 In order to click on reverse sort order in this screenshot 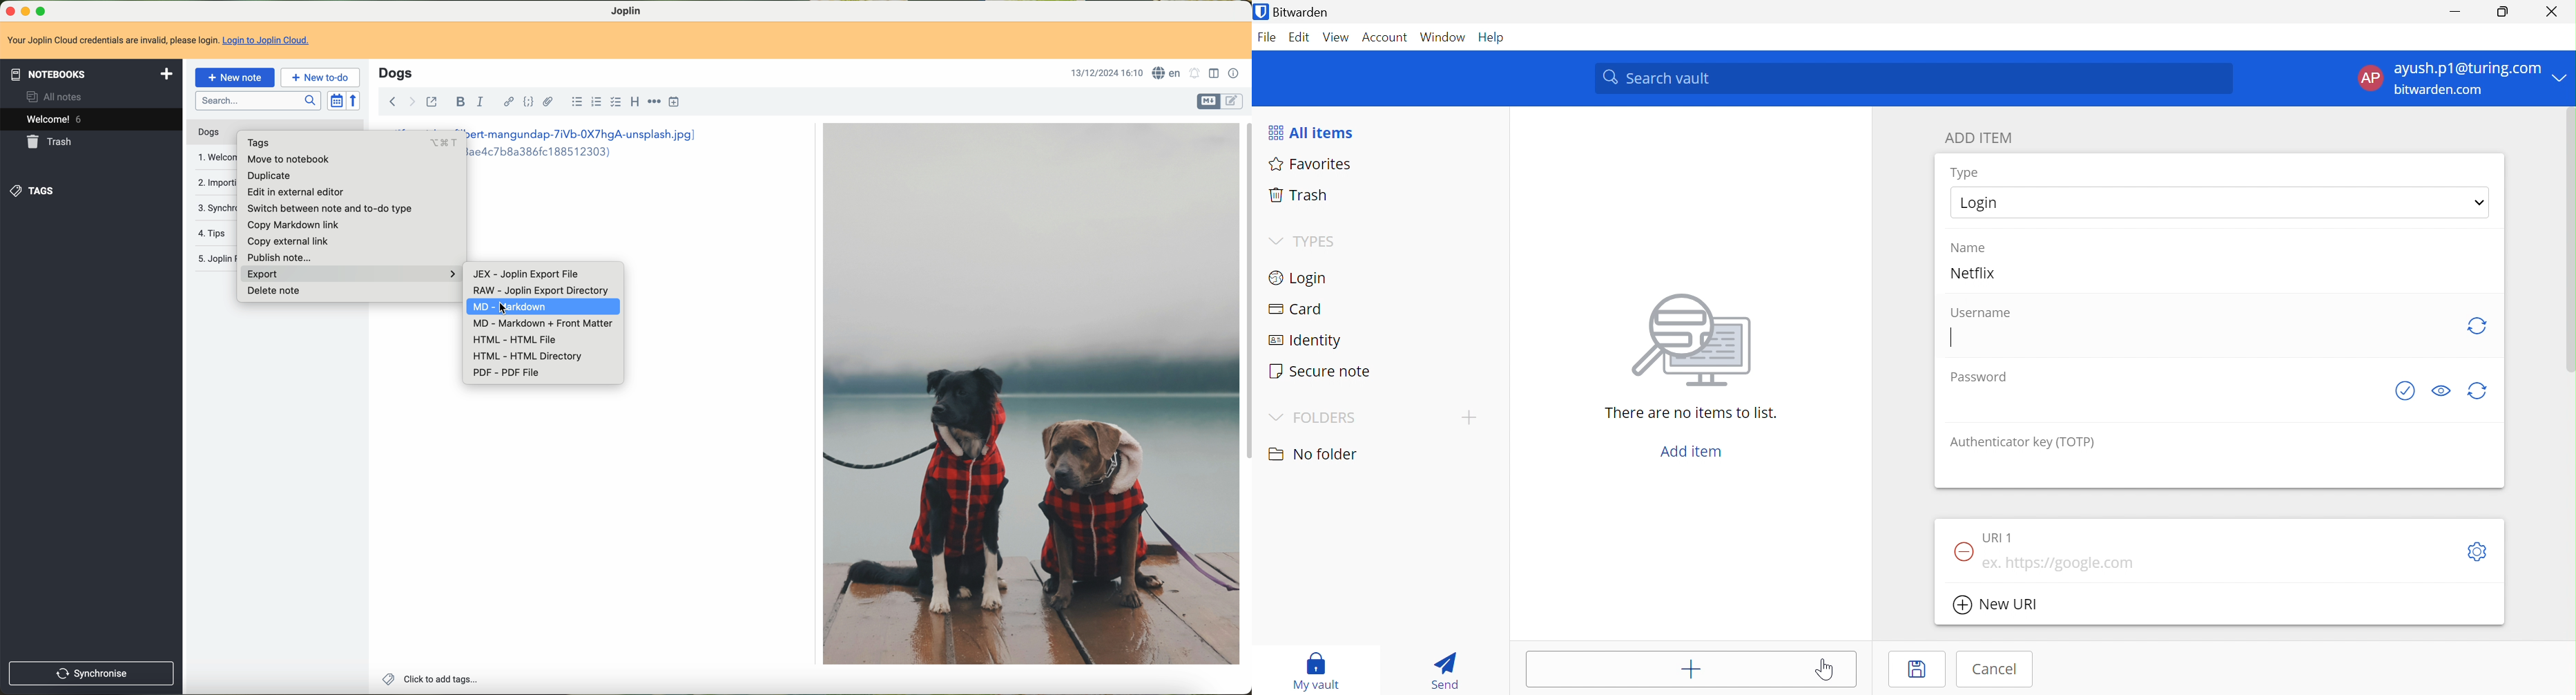, I will do `click(355, 101)`.